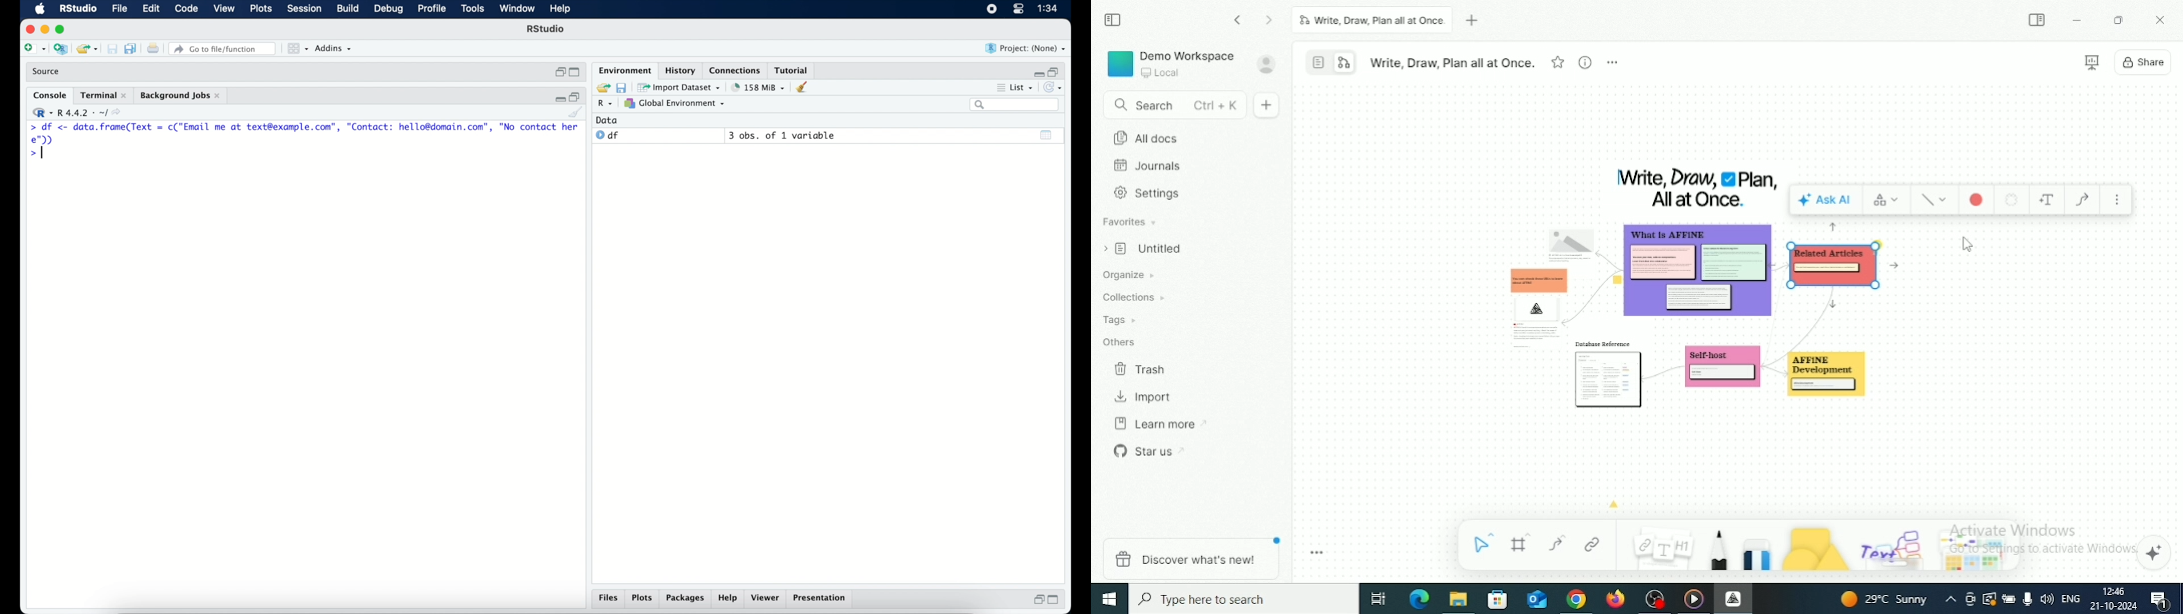 This screenshot has height=616, width=2184. I want to click on R 4.4.2, so click(79, 113).